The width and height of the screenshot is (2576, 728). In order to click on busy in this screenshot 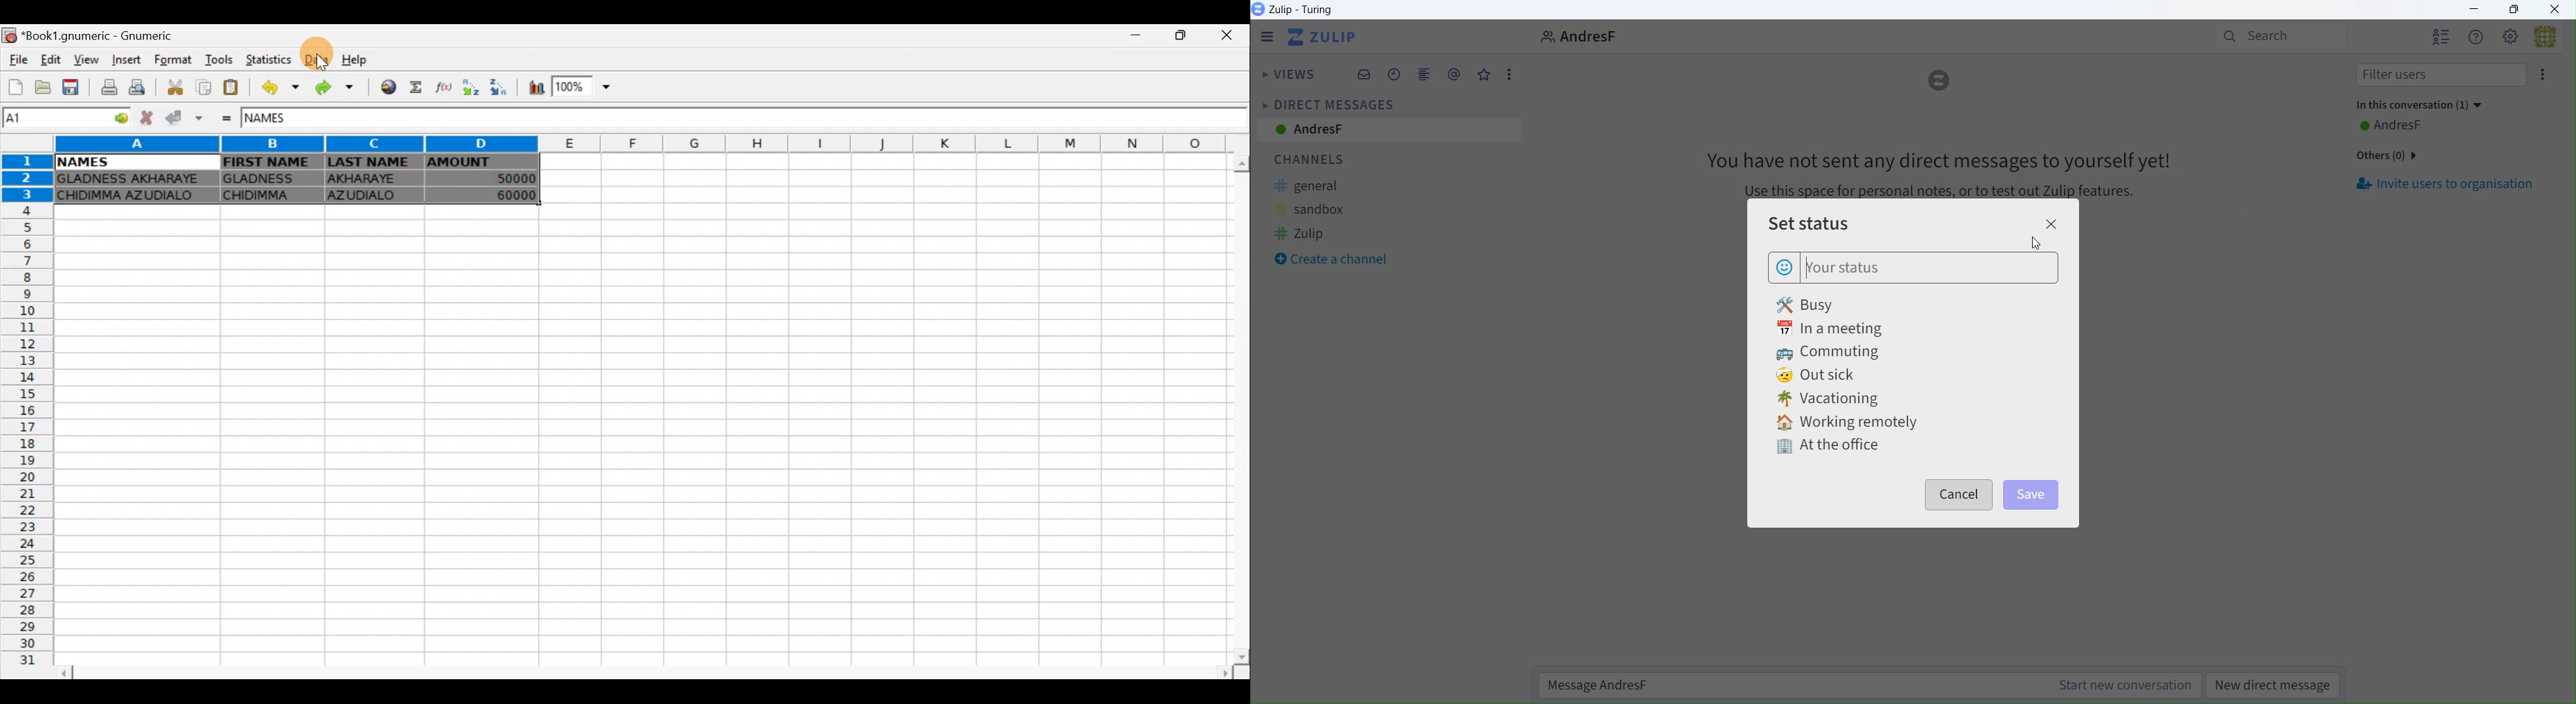, I will do `click(1834, 303)`.